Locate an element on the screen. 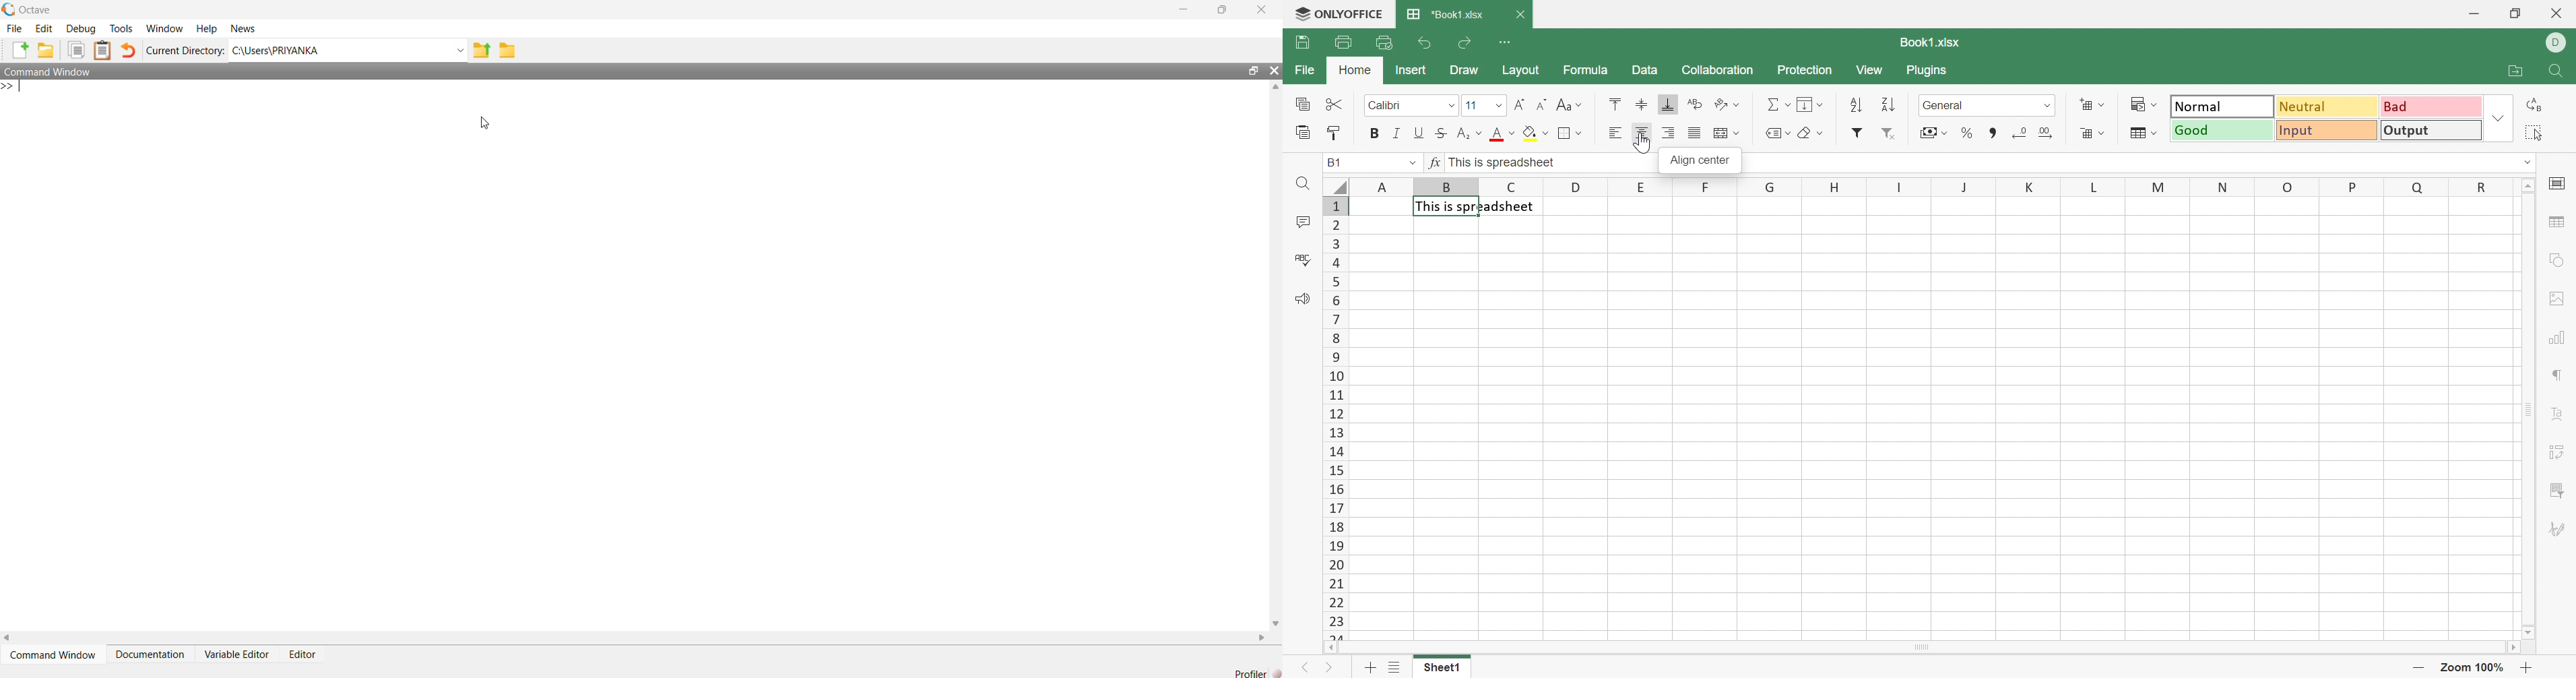 This screenshot has height=700, width=2576. A1 is located at coordinates (1336, 161).